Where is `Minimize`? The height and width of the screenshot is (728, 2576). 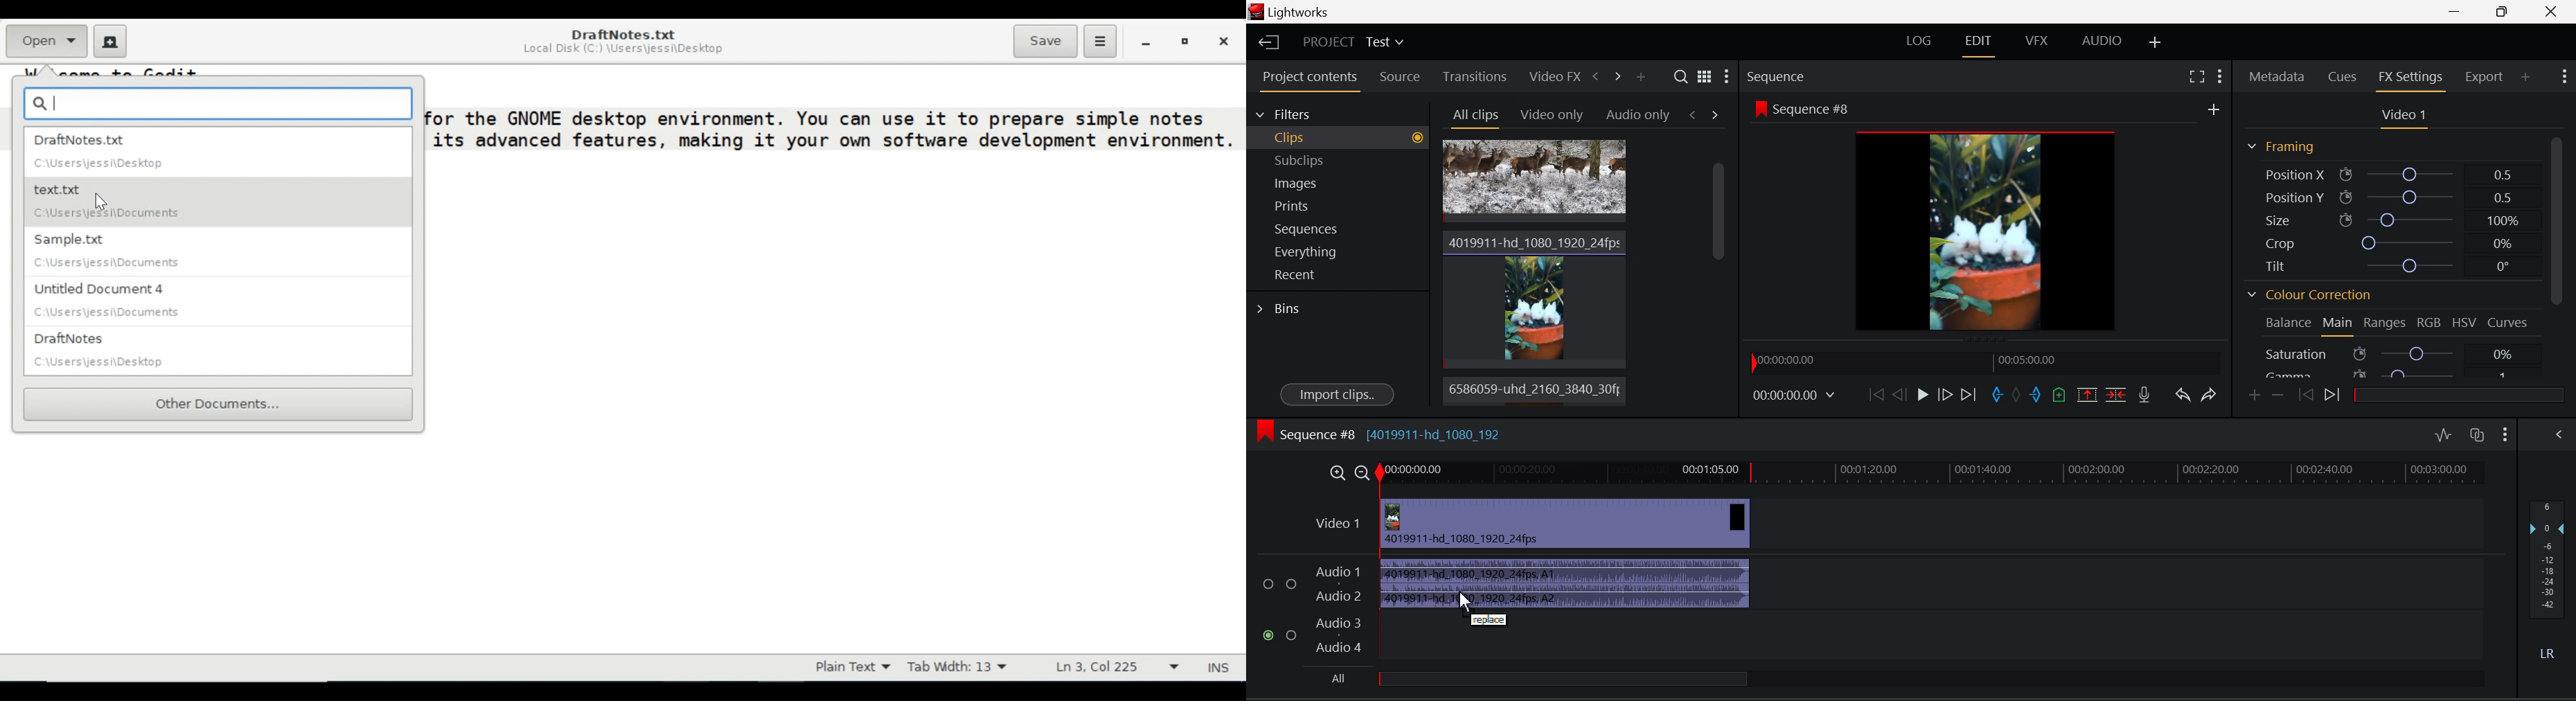 Minimize is located at coordinates (2505, 12).